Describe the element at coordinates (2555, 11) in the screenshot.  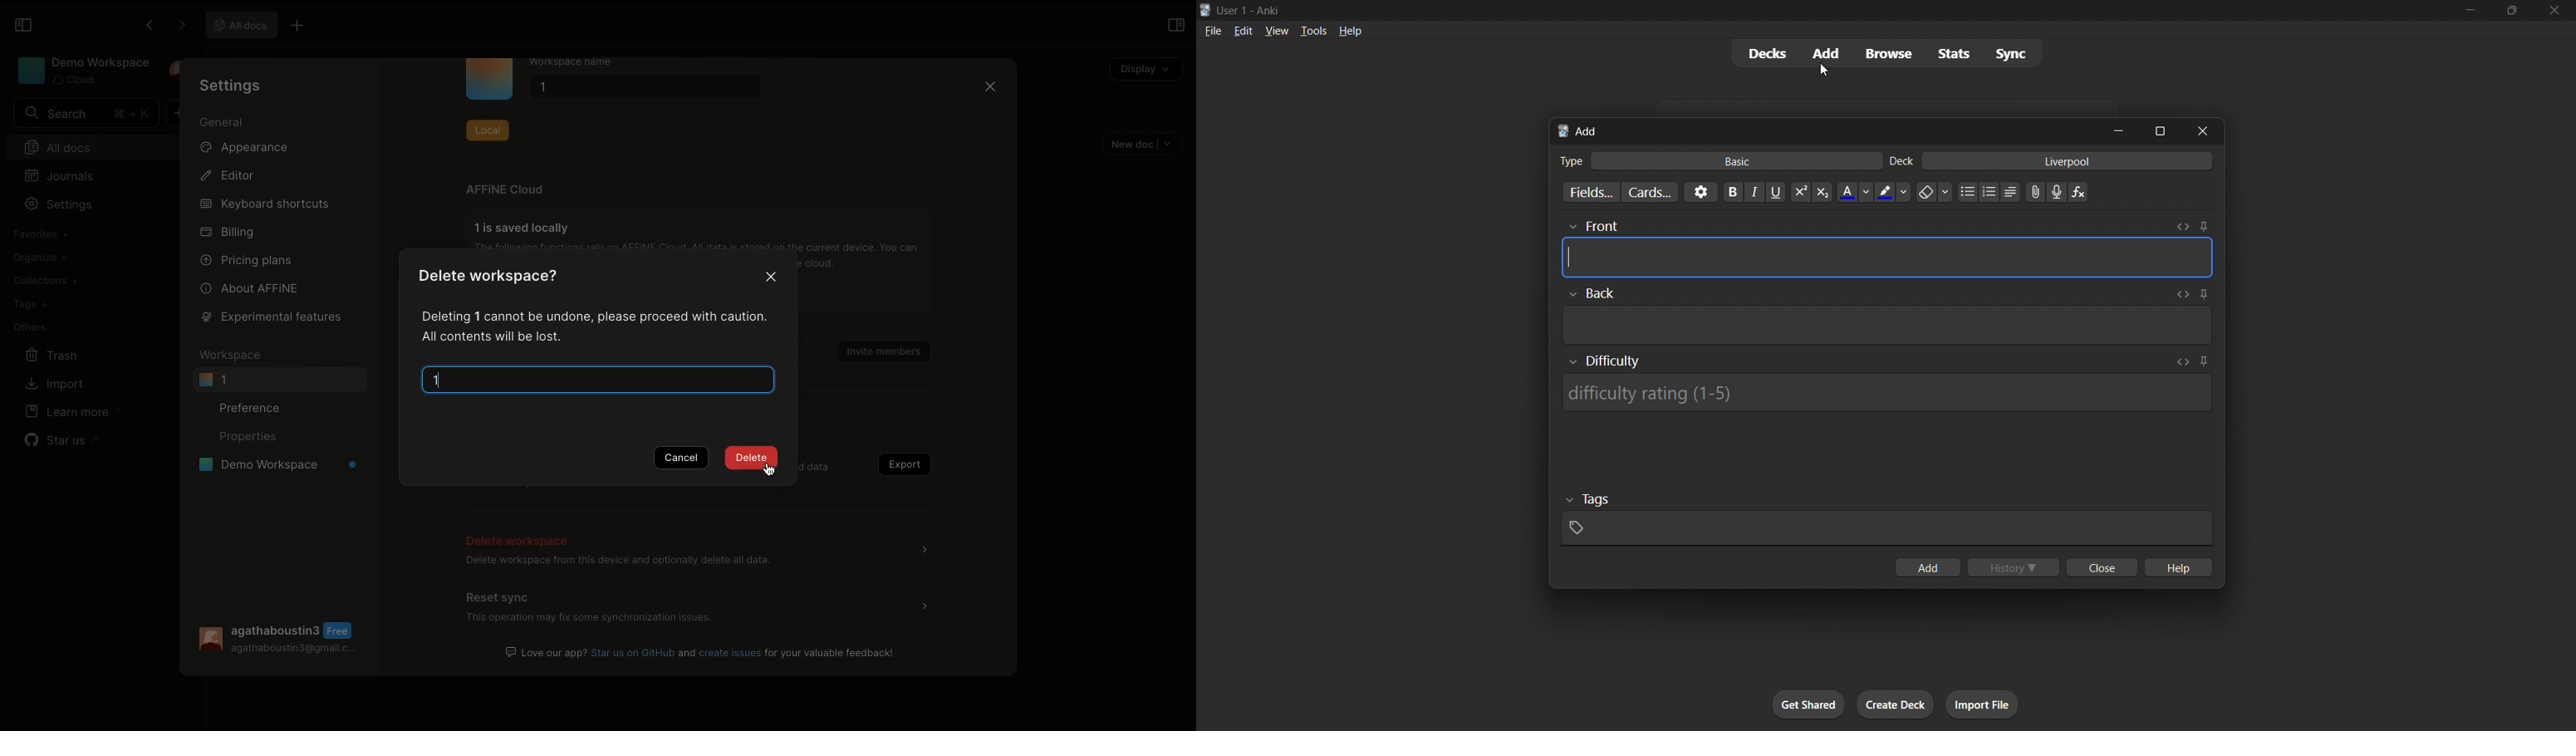
I see `close` at that location.